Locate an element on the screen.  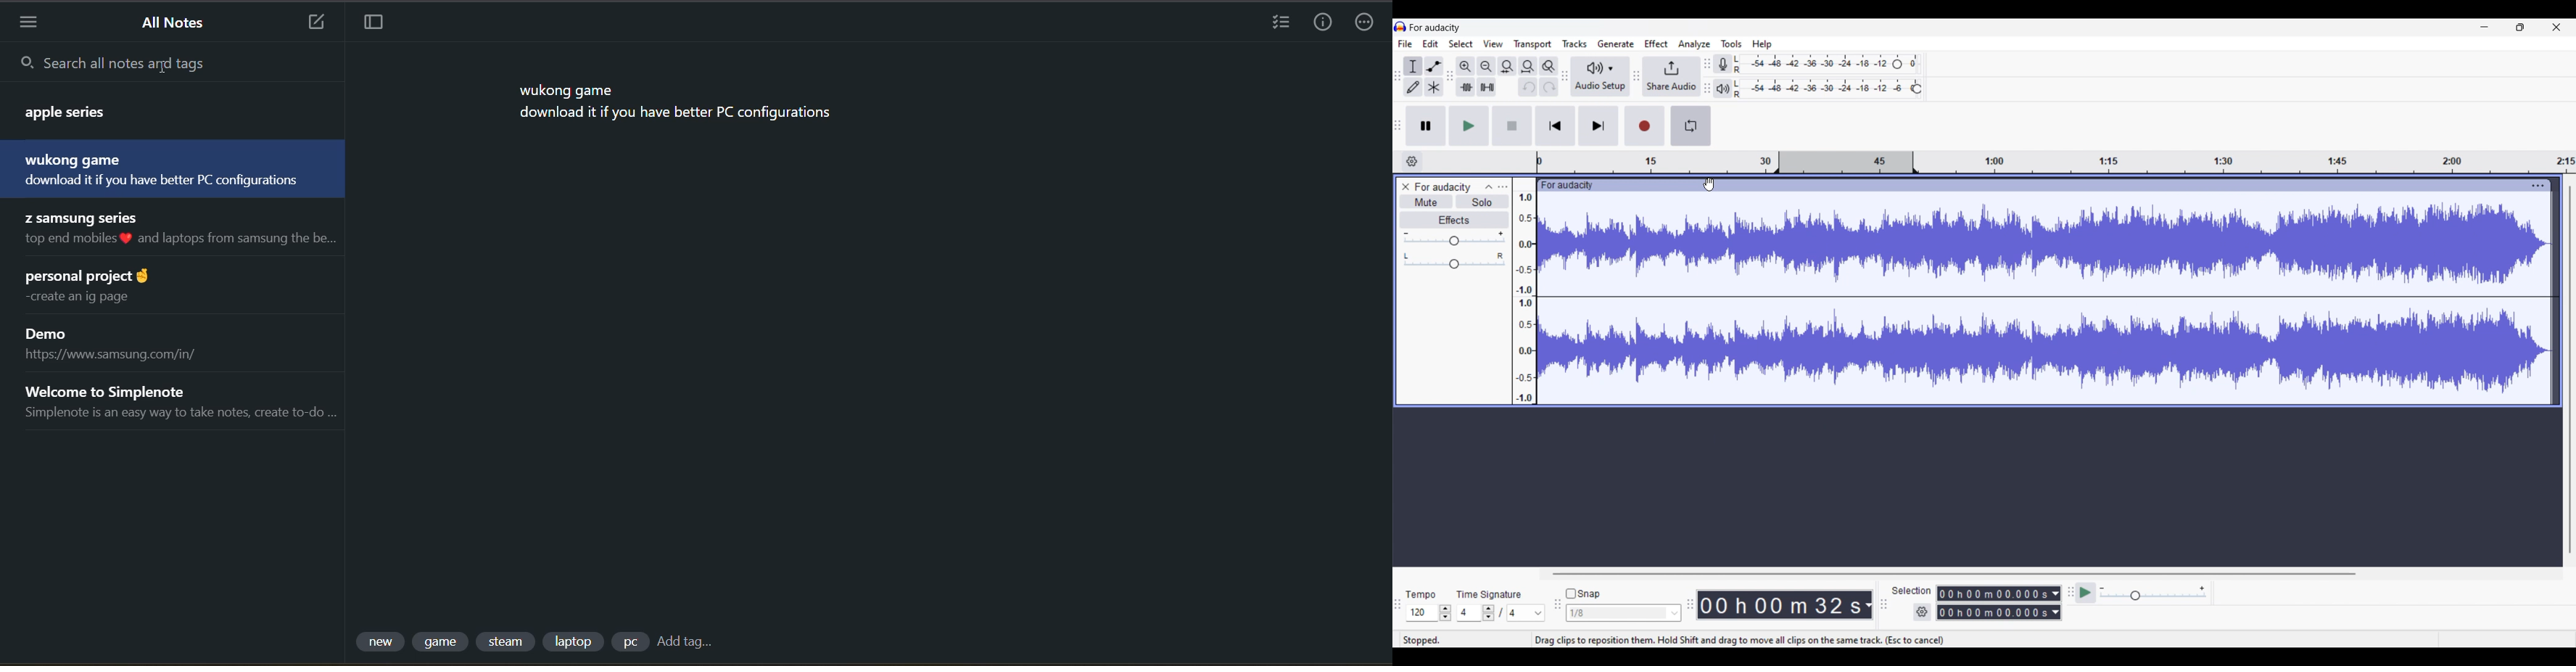
Tools menu is located at coordinates (1732, 44).